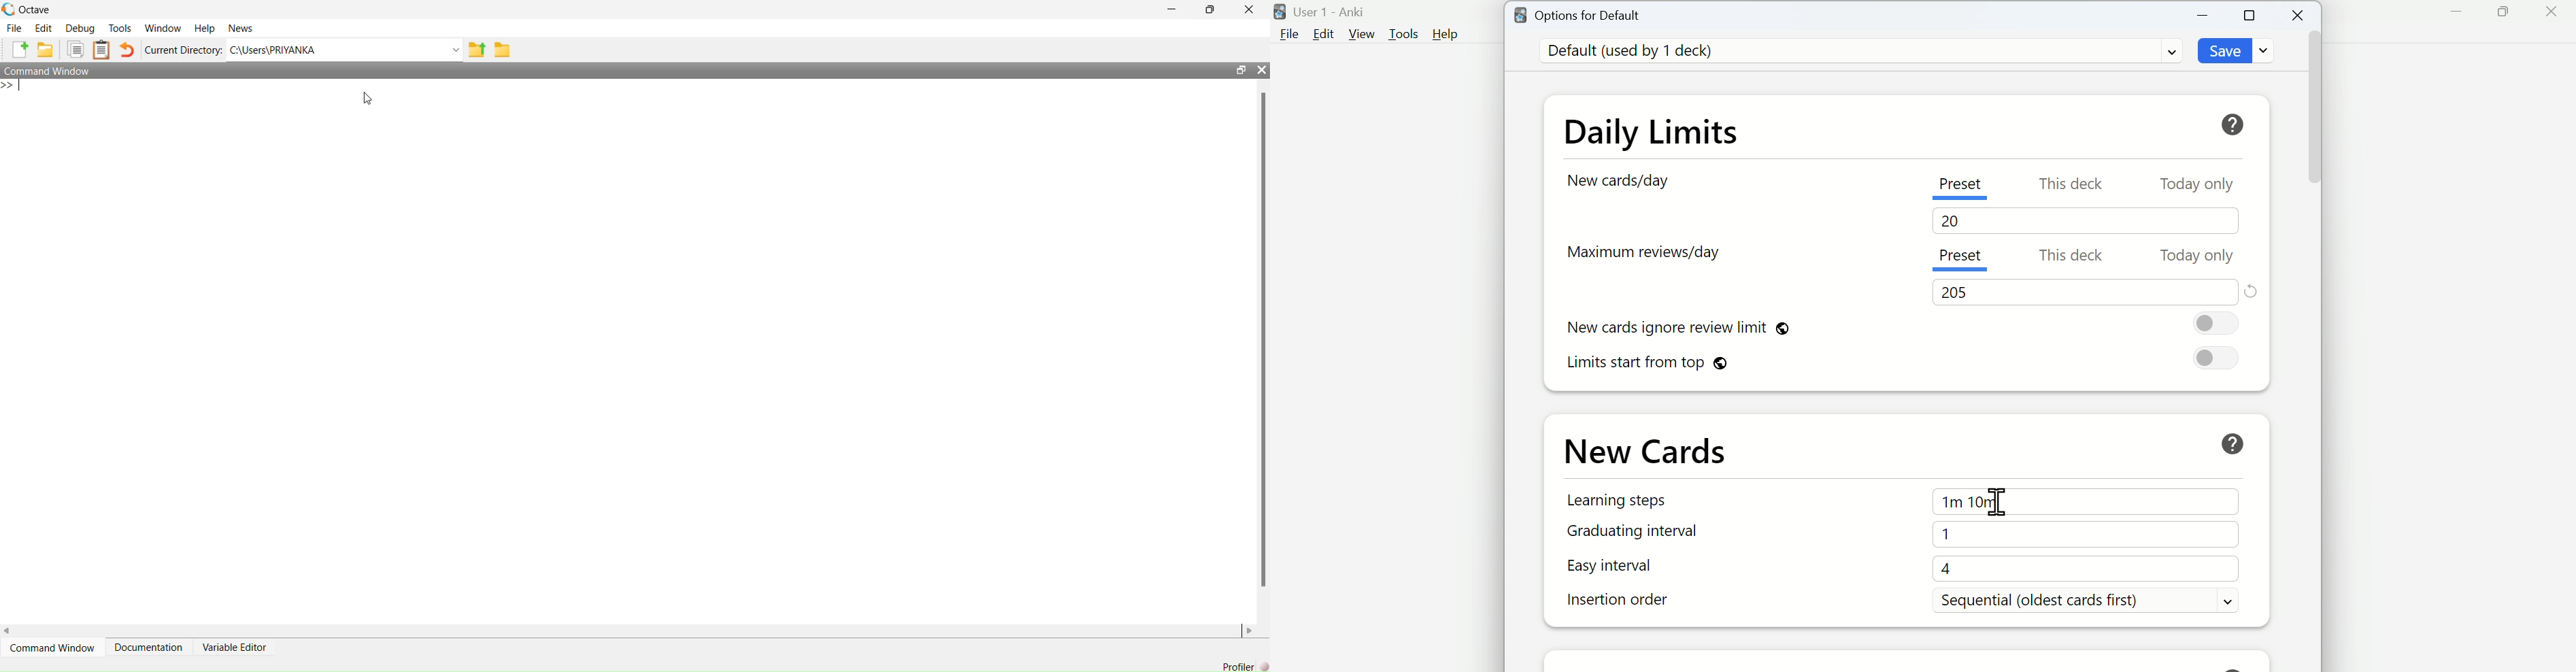  Describe the element at coordinates (1626, 568) in the screenshot. I see `Easy interval` at that location.